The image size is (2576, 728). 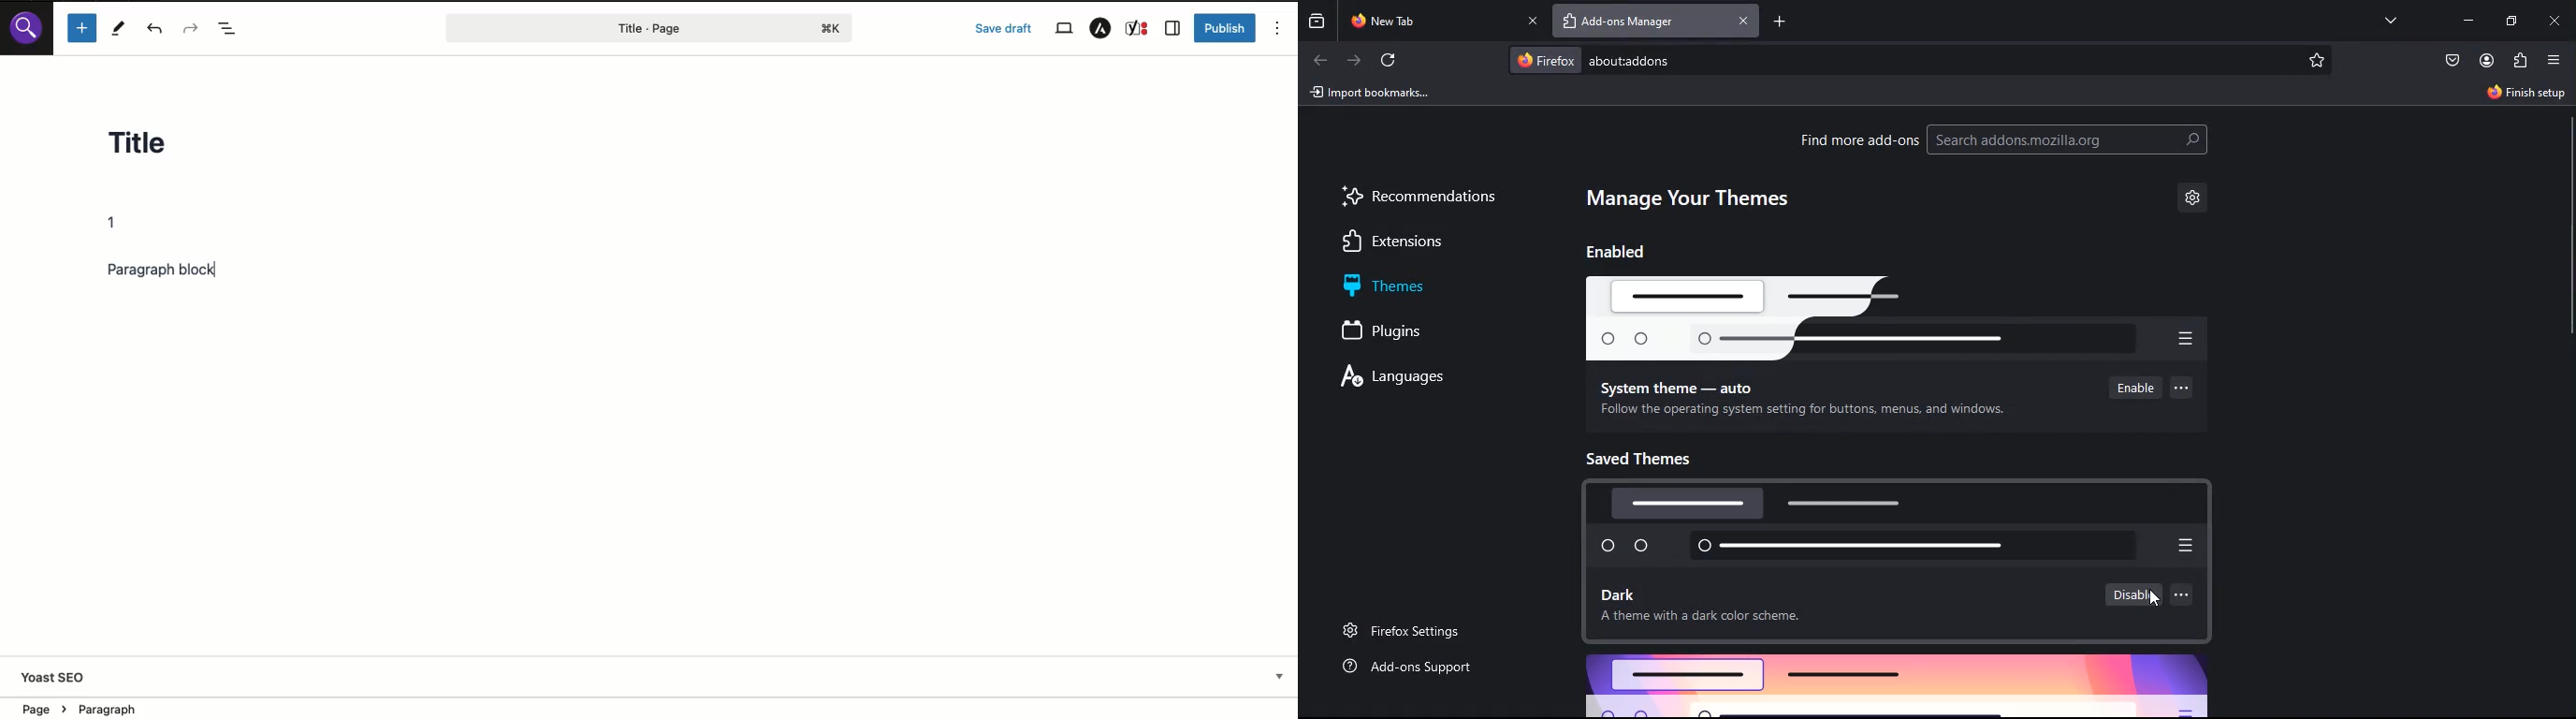 I want to click on command+K, so click(x=832, y=29).